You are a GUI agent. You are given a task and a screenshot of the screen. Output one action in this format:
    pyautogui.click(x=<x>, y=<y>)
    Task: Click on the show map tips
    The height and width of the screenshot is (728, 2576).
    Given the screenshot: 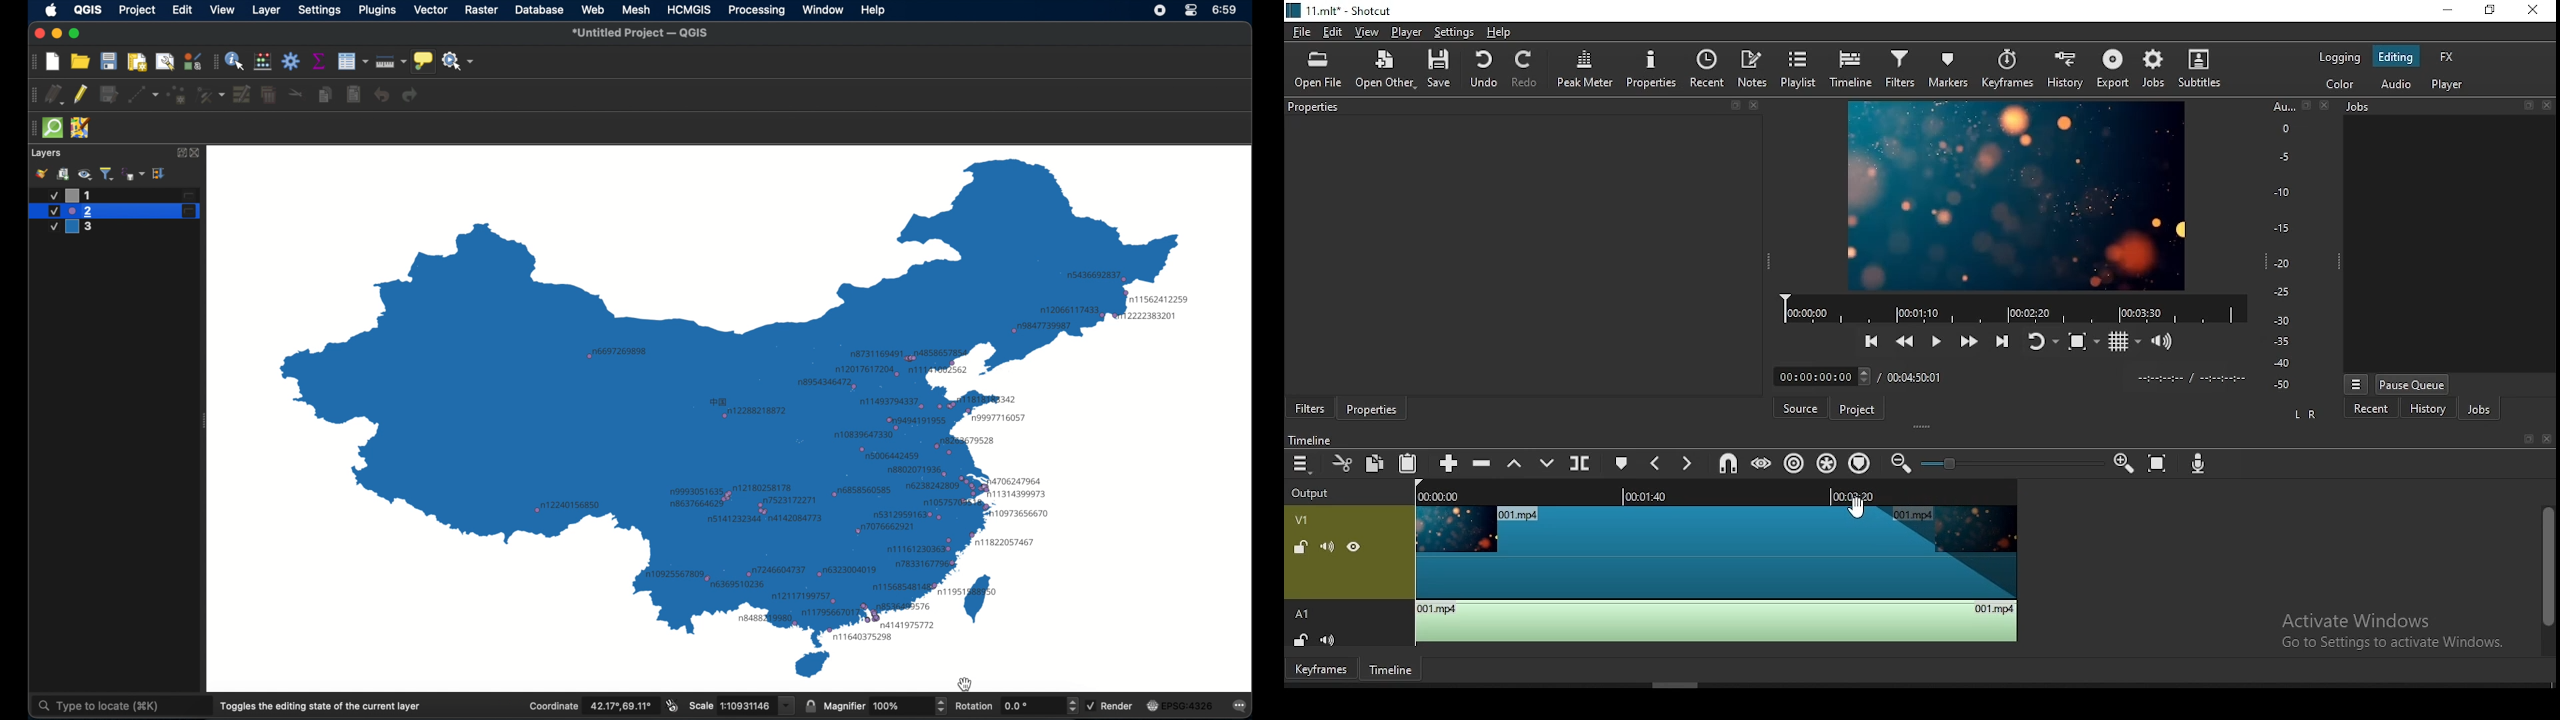 What is the action you would take?
    pyautogui.click(x=423, y=61)
    